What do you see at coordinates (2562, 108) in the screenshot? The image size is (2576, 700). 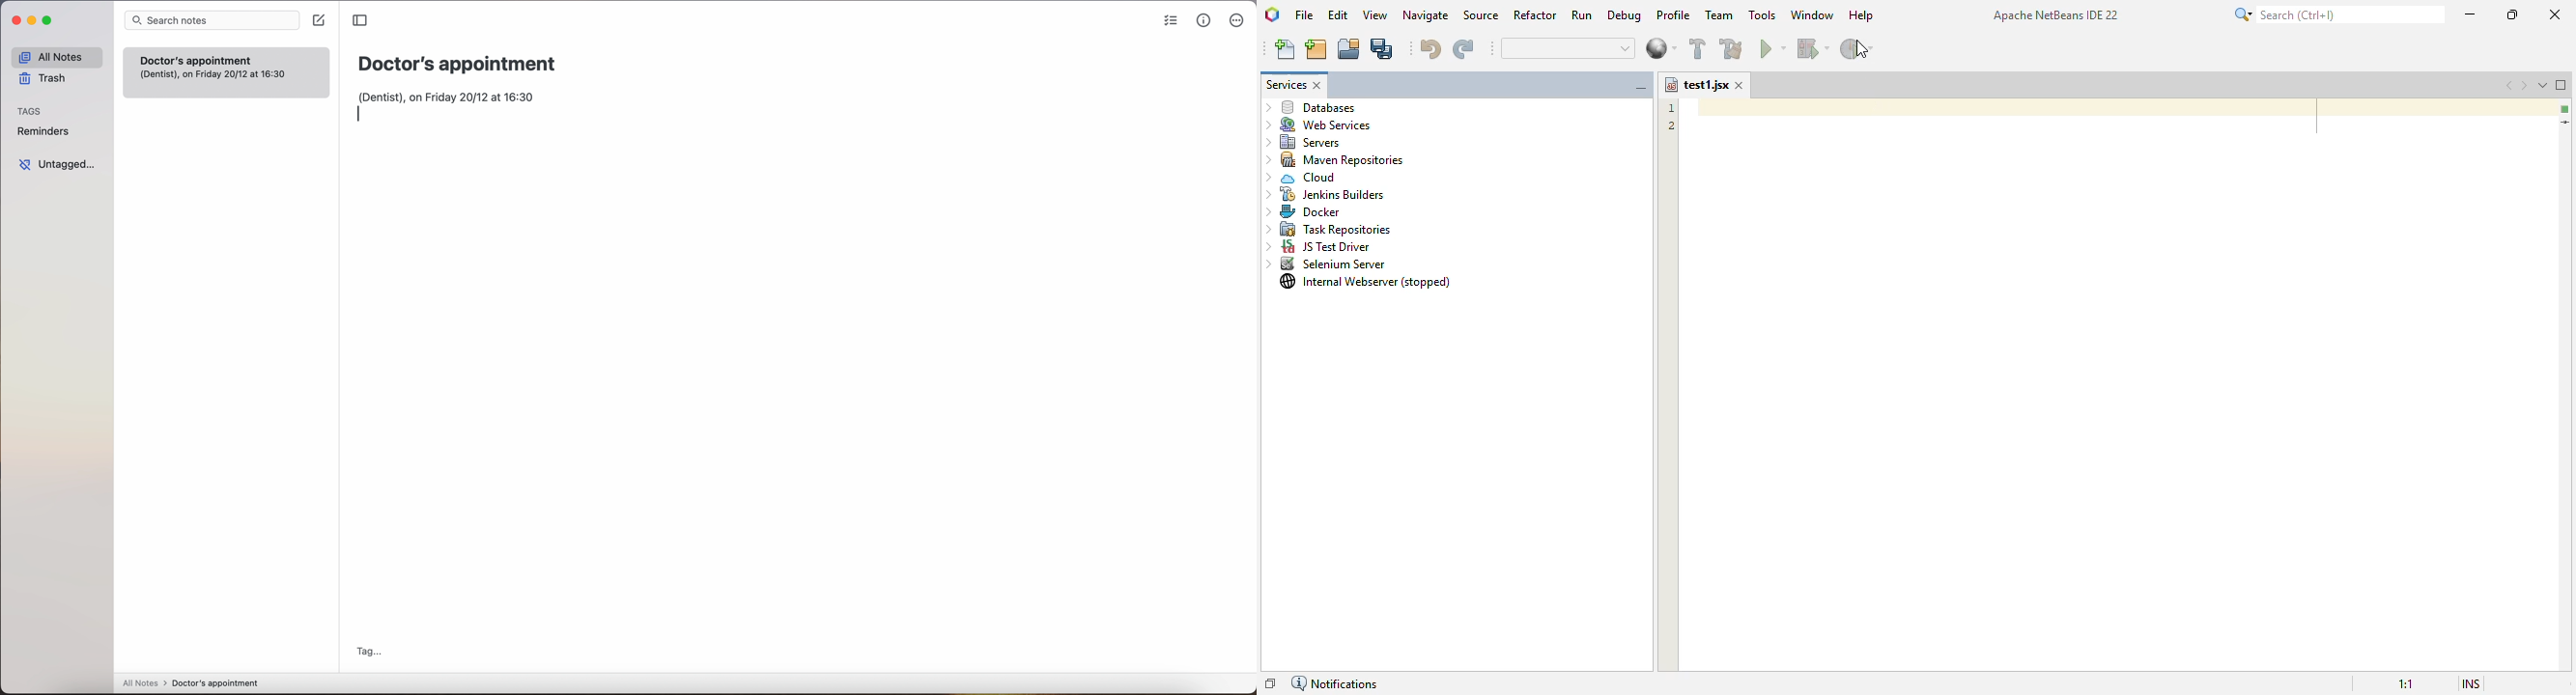 I see `no errors` at bounding box center [2562, 108].